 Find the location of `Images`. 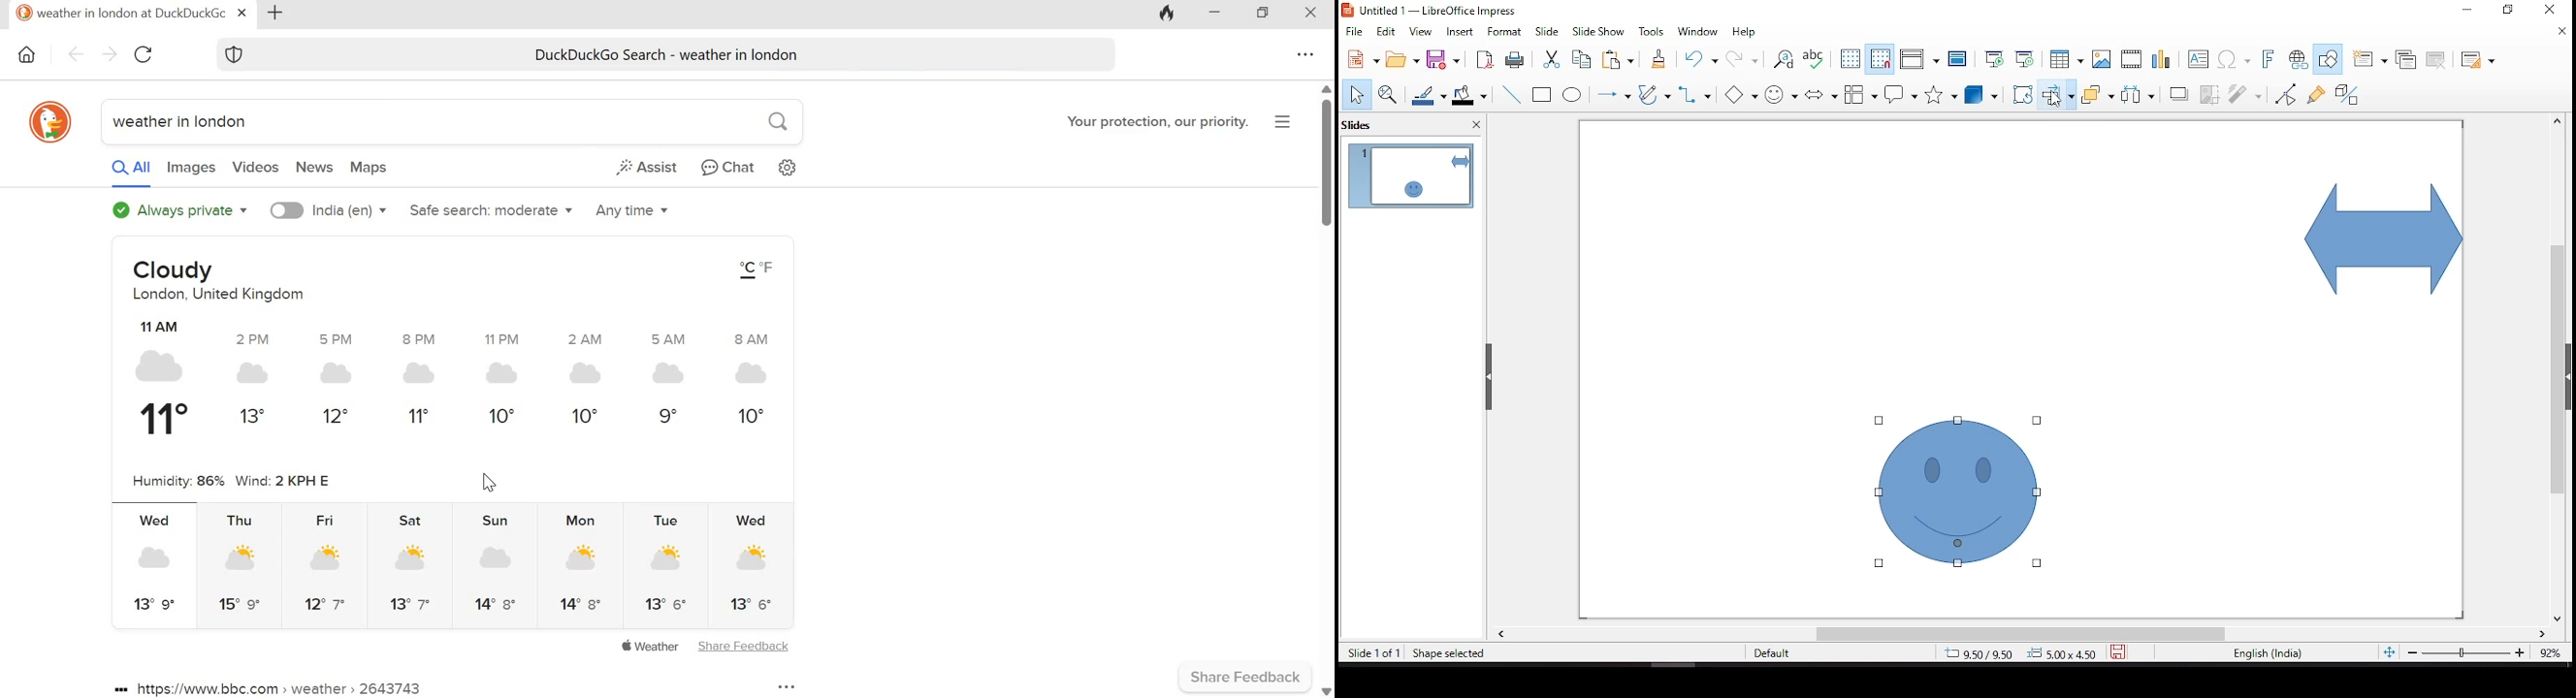

Images is located at coordinates (191, 168).